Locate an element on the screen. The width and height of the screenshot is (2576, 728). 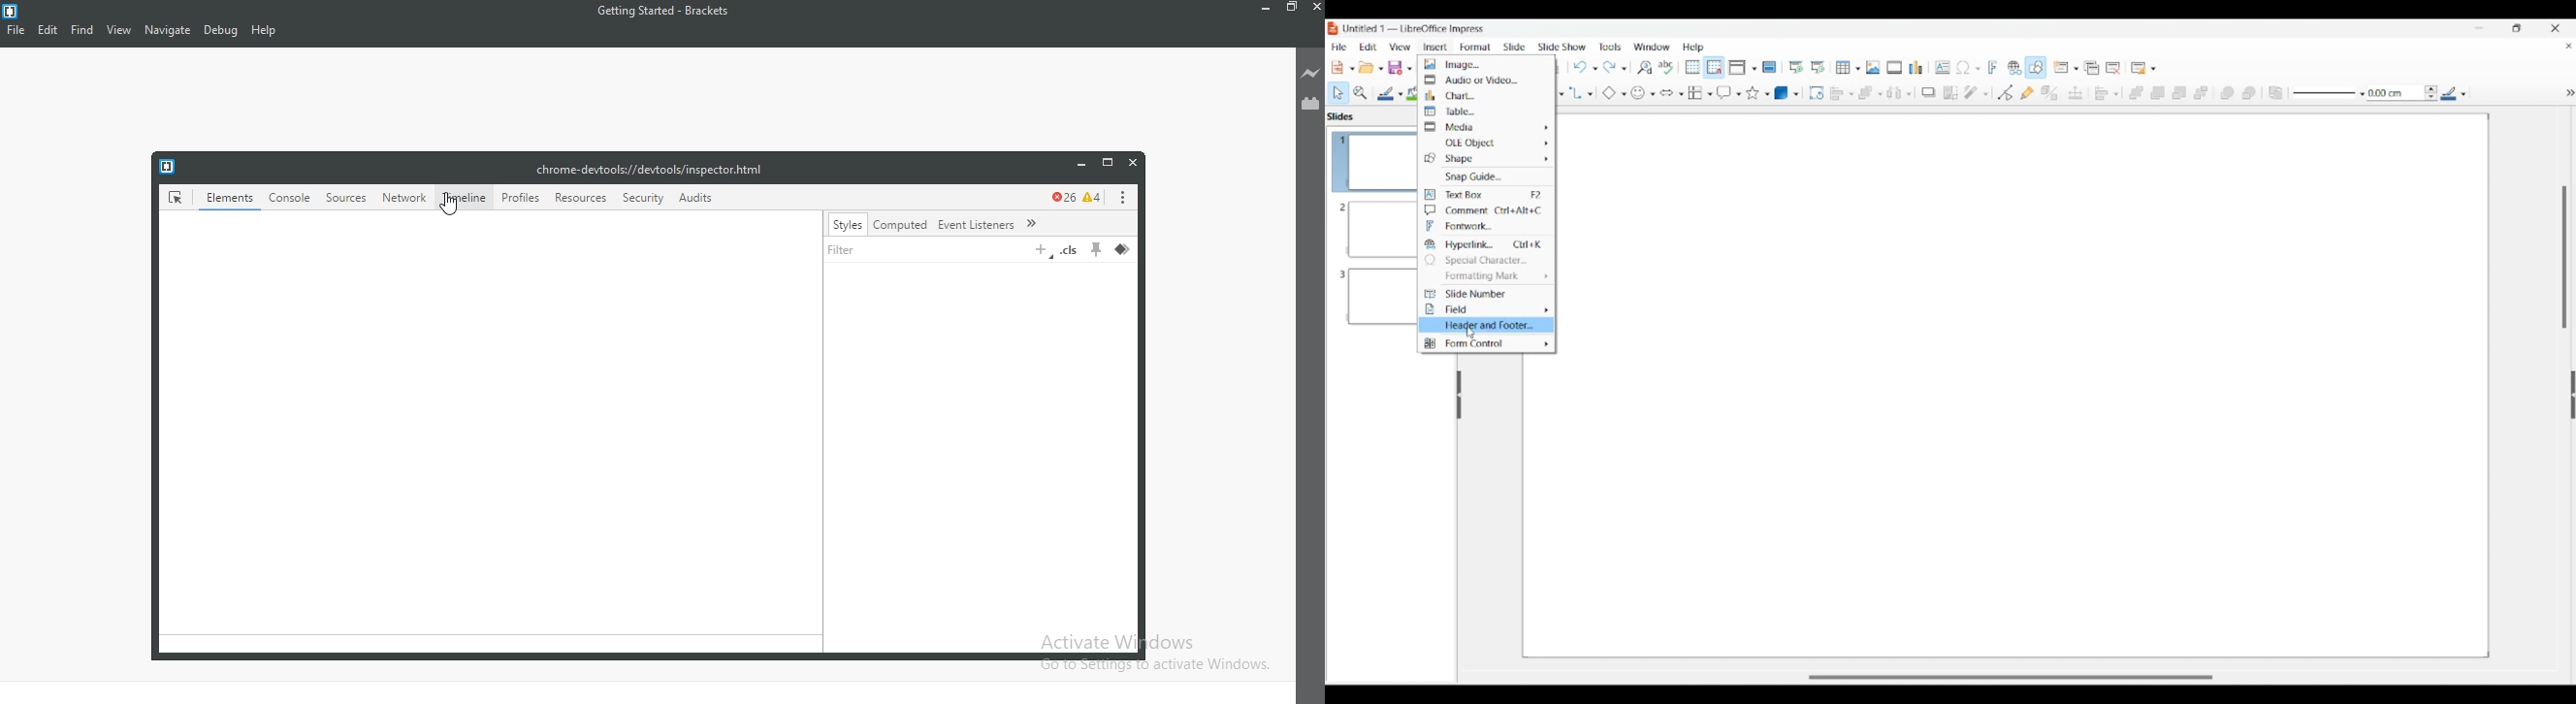
Insert menu is located at coordinates (1435, 48).